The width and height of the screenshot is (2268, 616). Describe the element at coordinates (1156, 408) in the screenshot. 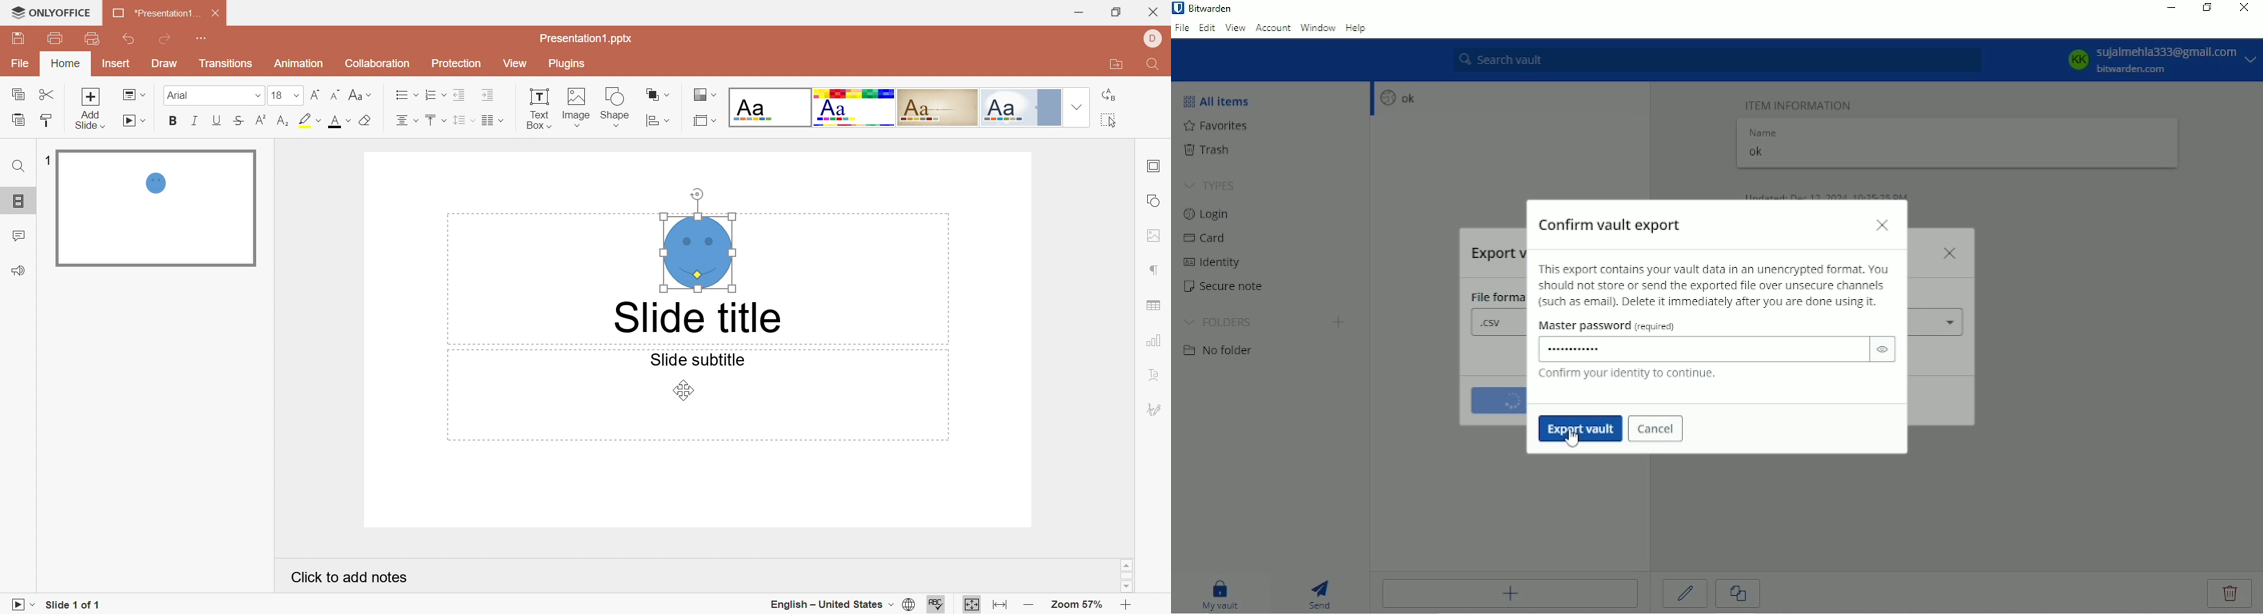

I see `Signature settings` at that location.